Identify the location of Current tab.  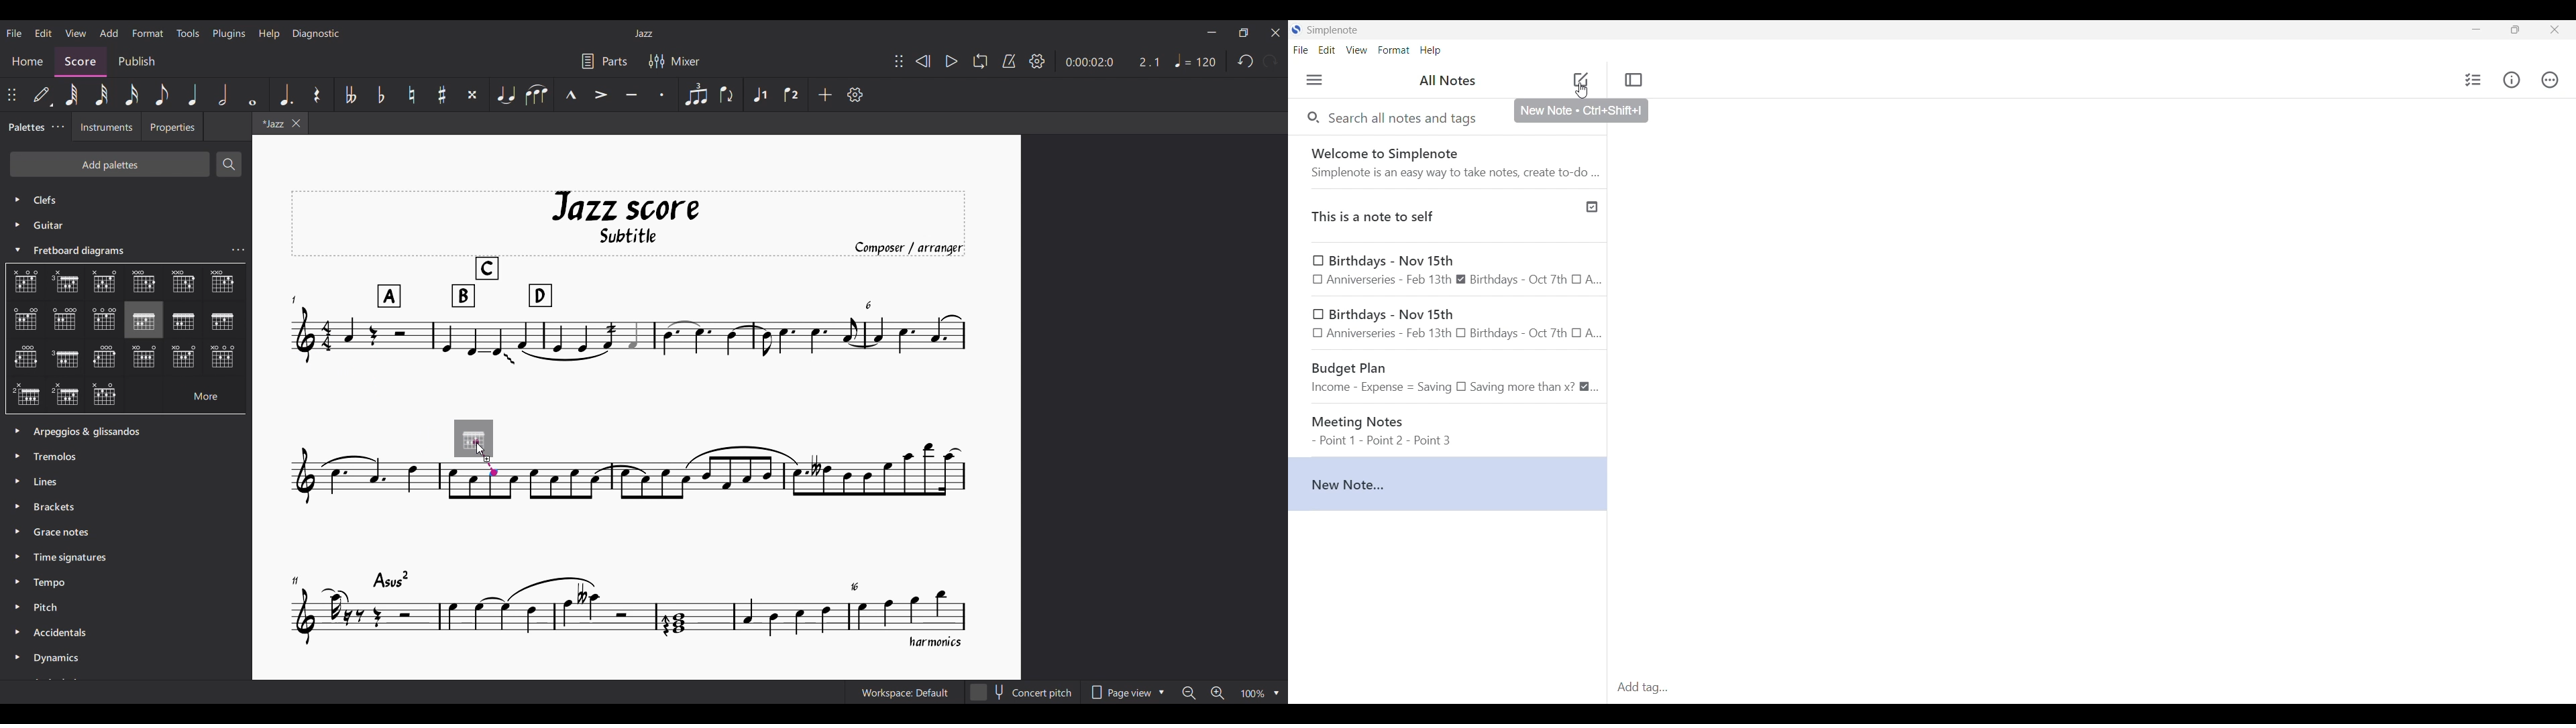
(278, 124).